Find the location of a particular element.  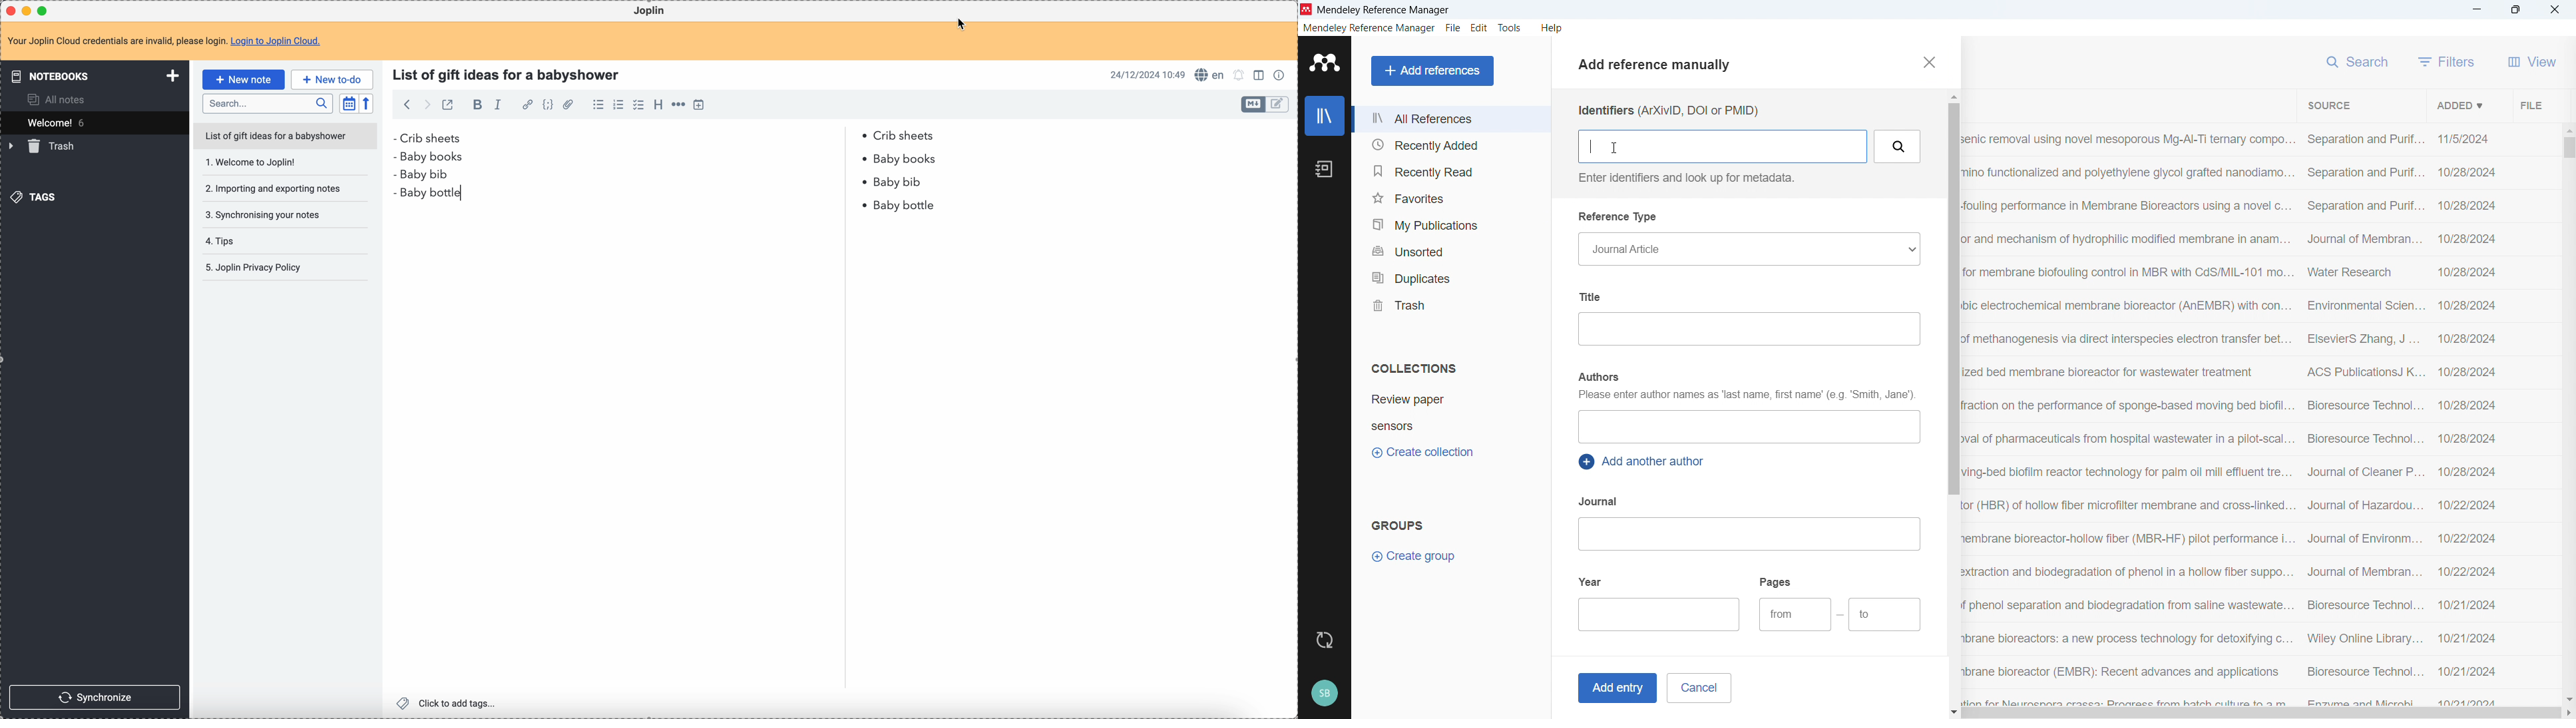

Starting page  is located at coordinates (1795, 614).